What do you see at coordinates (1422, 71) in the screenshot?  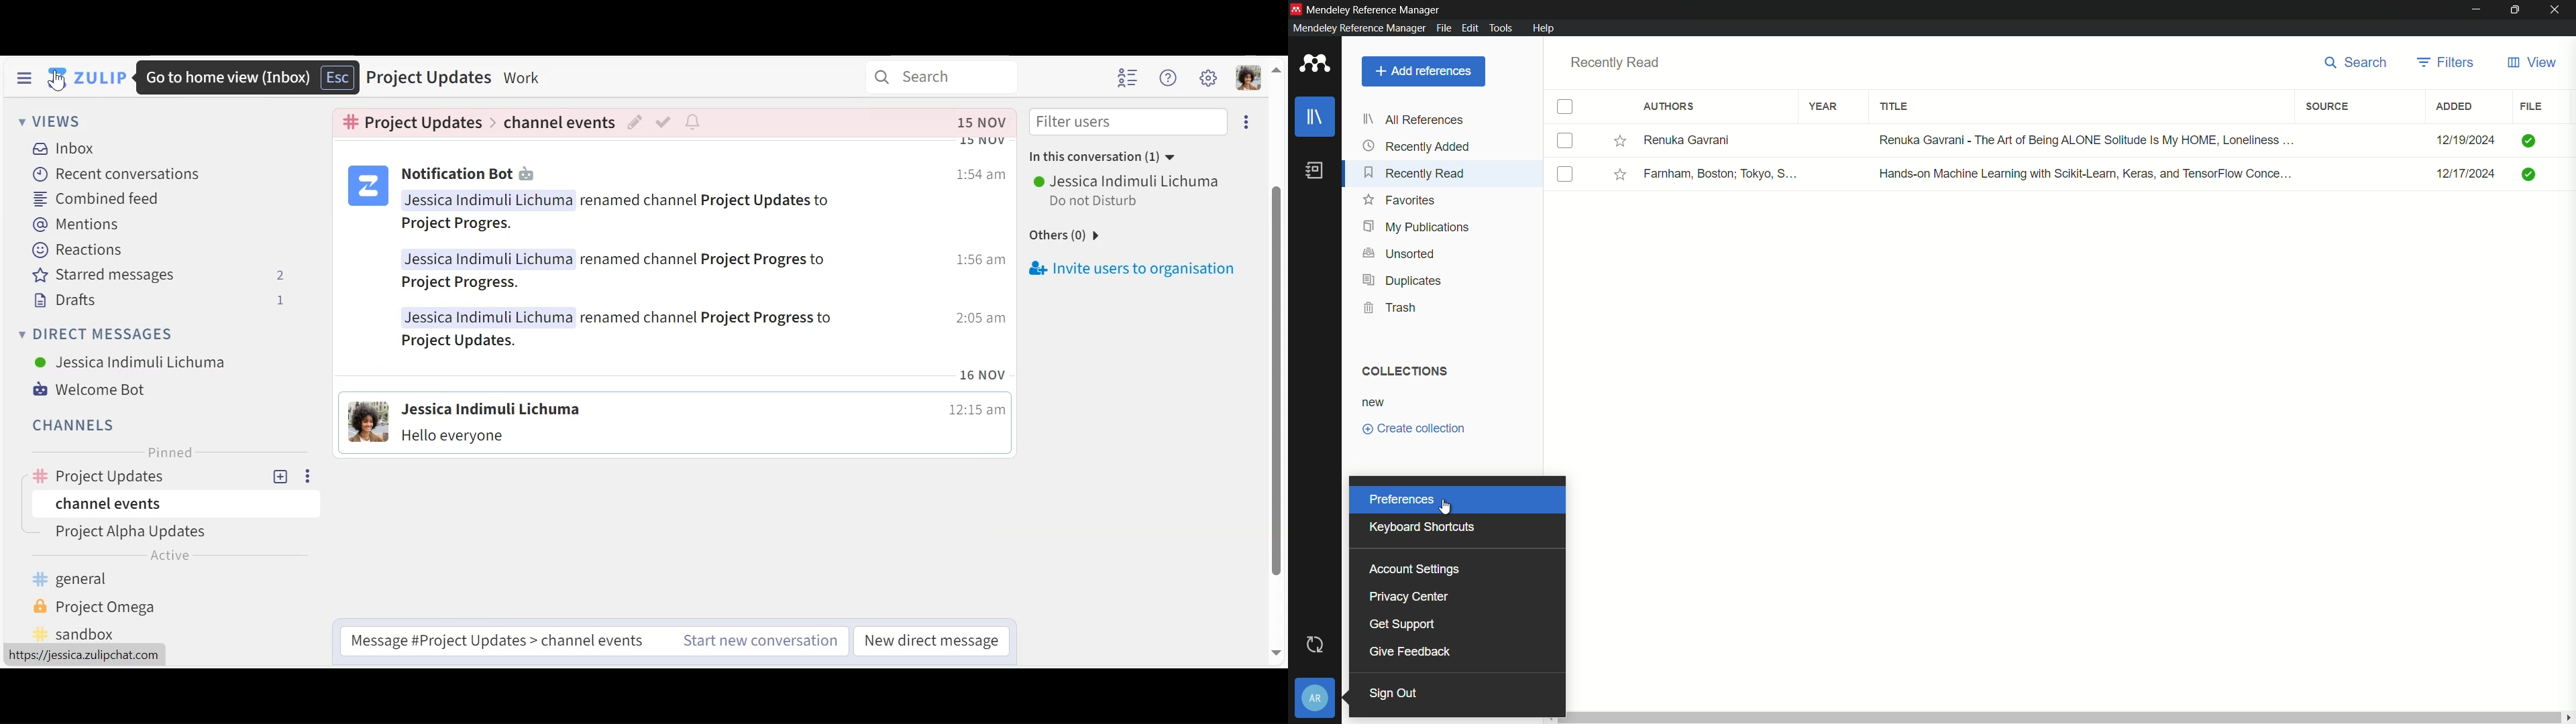 I see `add reference` at bounding box center [1422, 71].